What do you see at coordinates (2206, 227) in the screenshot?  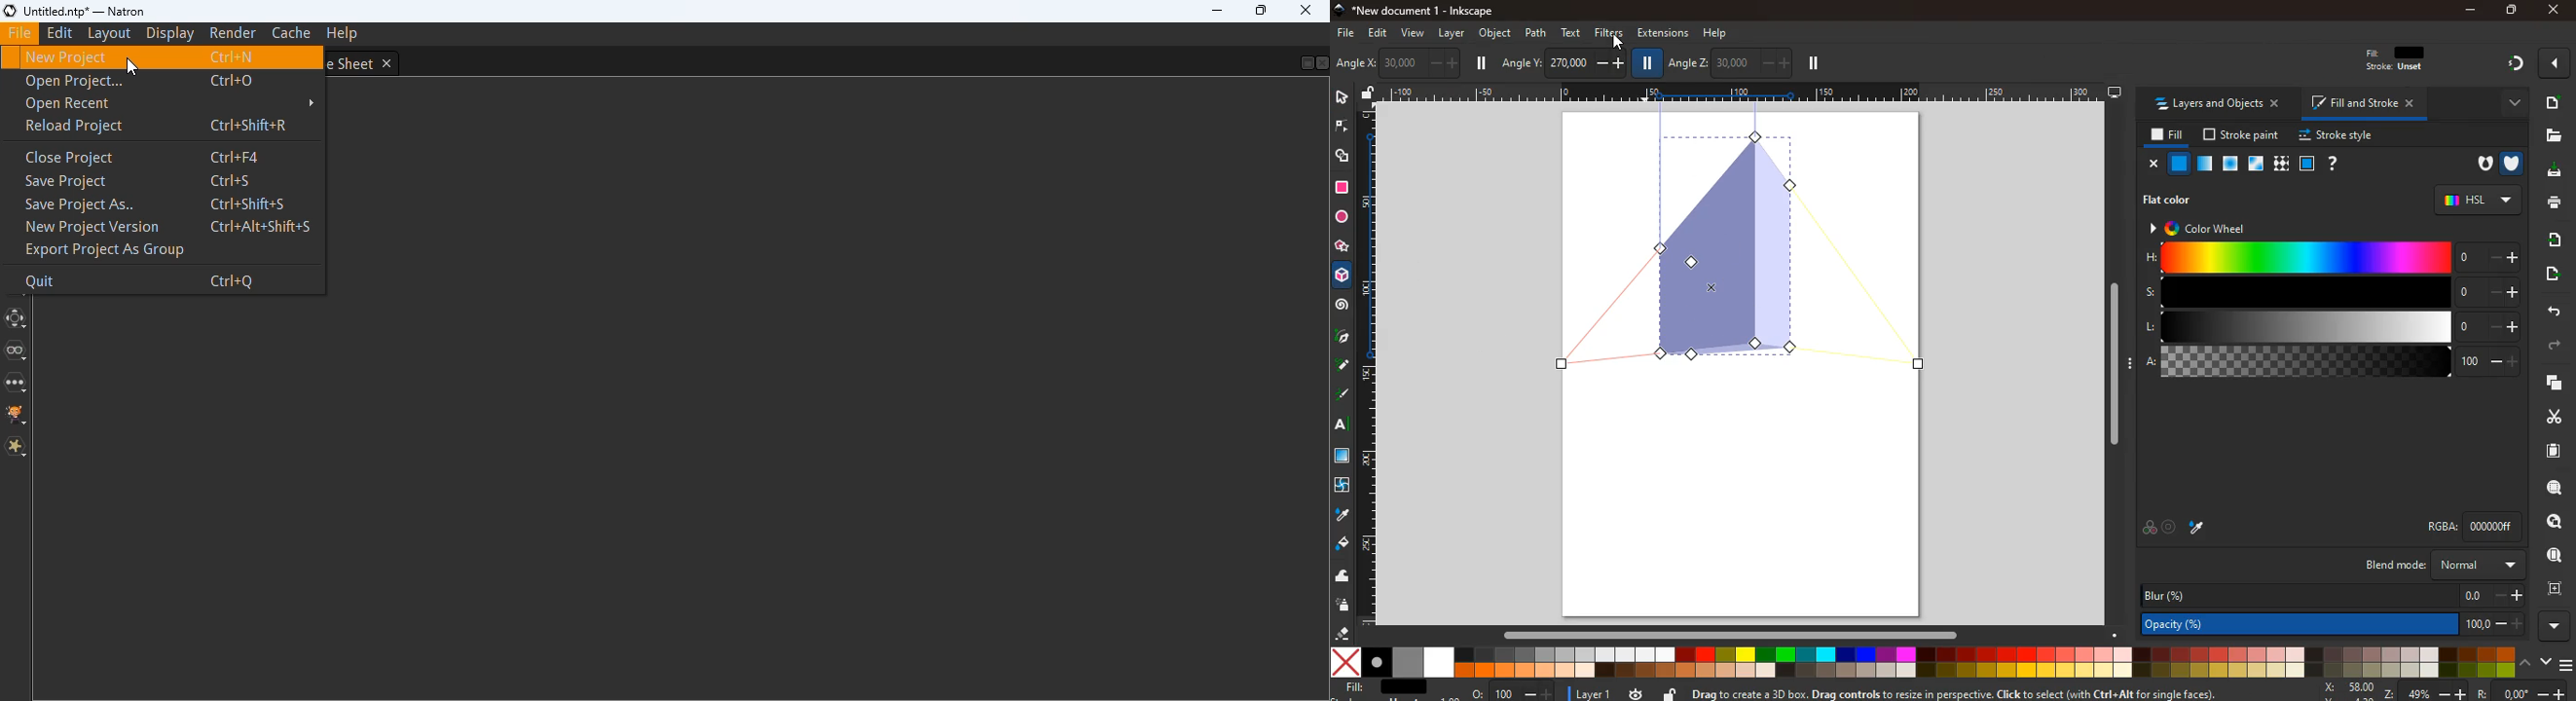 I see `color wheel` at bounding box center [2206, 227].